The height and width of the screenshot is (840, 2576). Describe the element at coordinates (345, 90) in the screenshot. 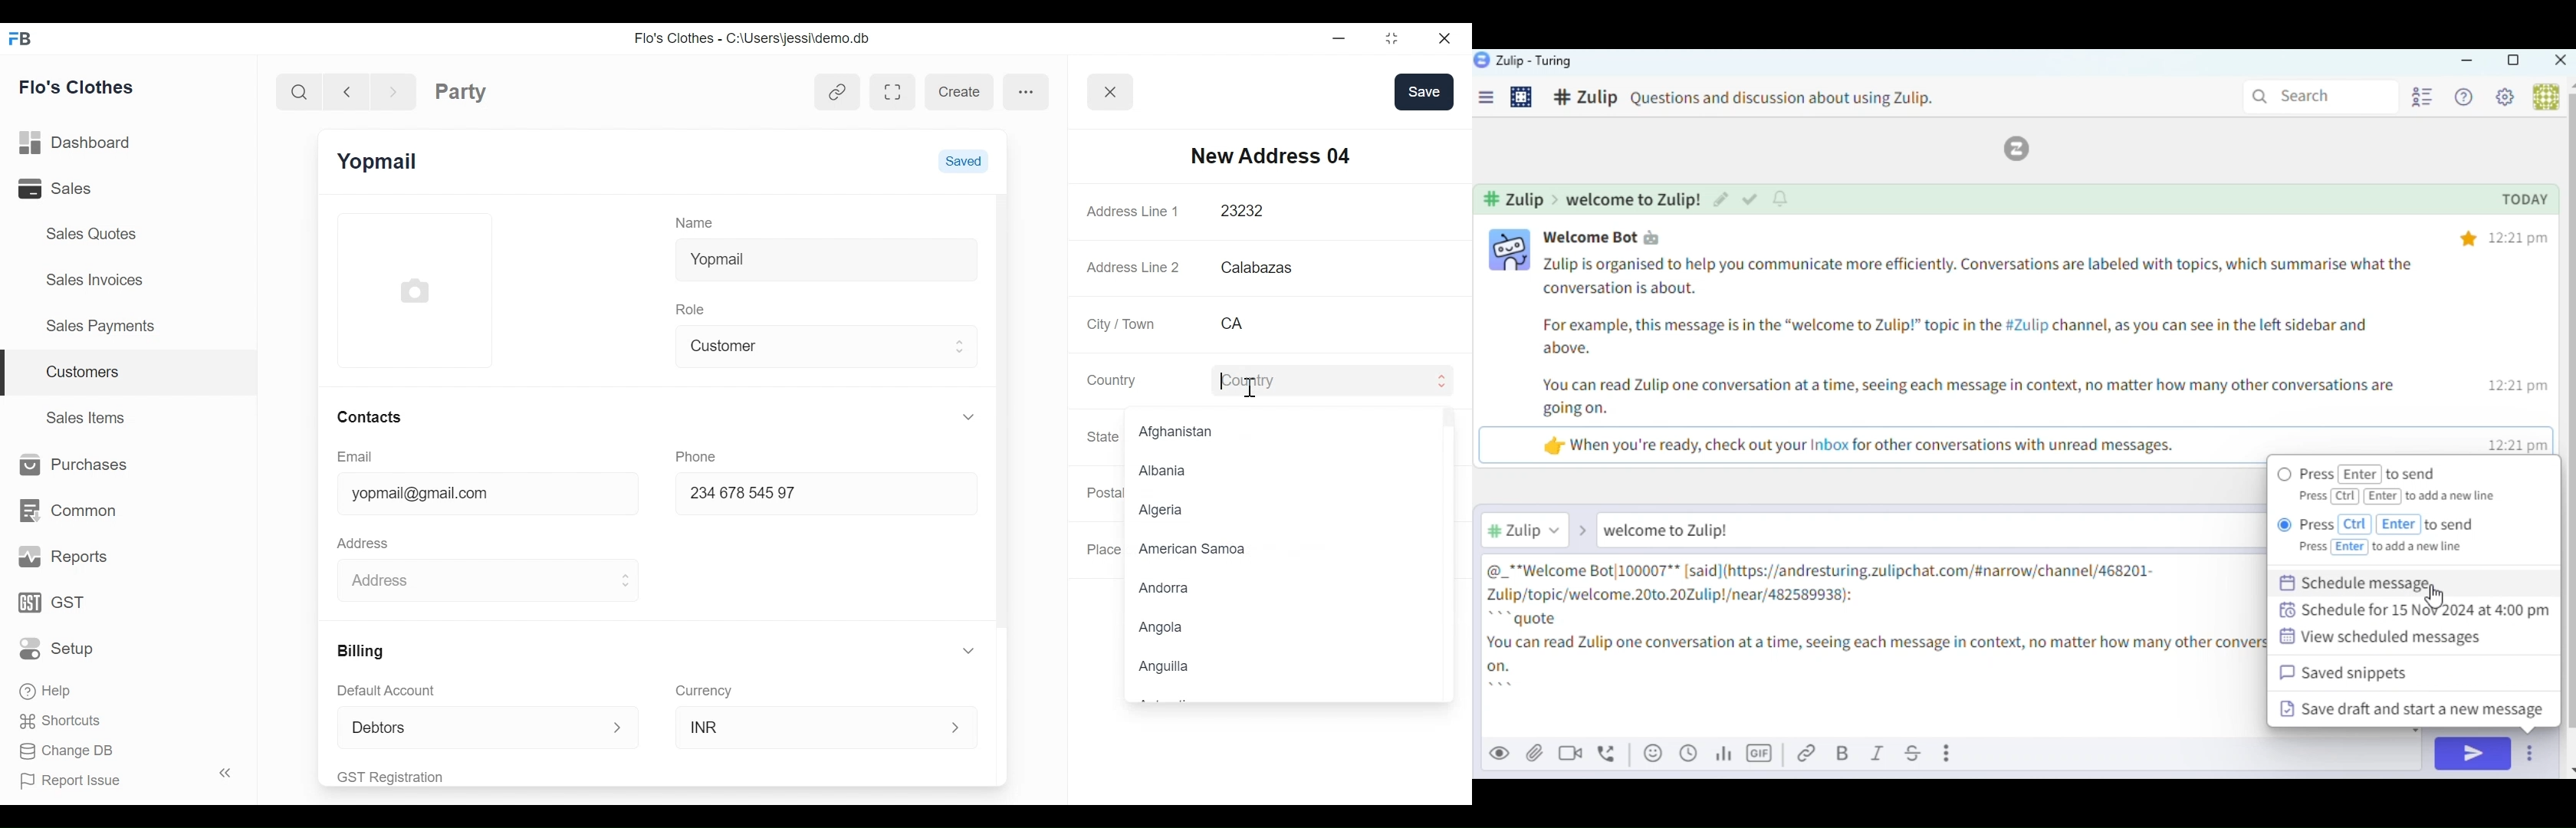

I see `Navigate back` at that location.